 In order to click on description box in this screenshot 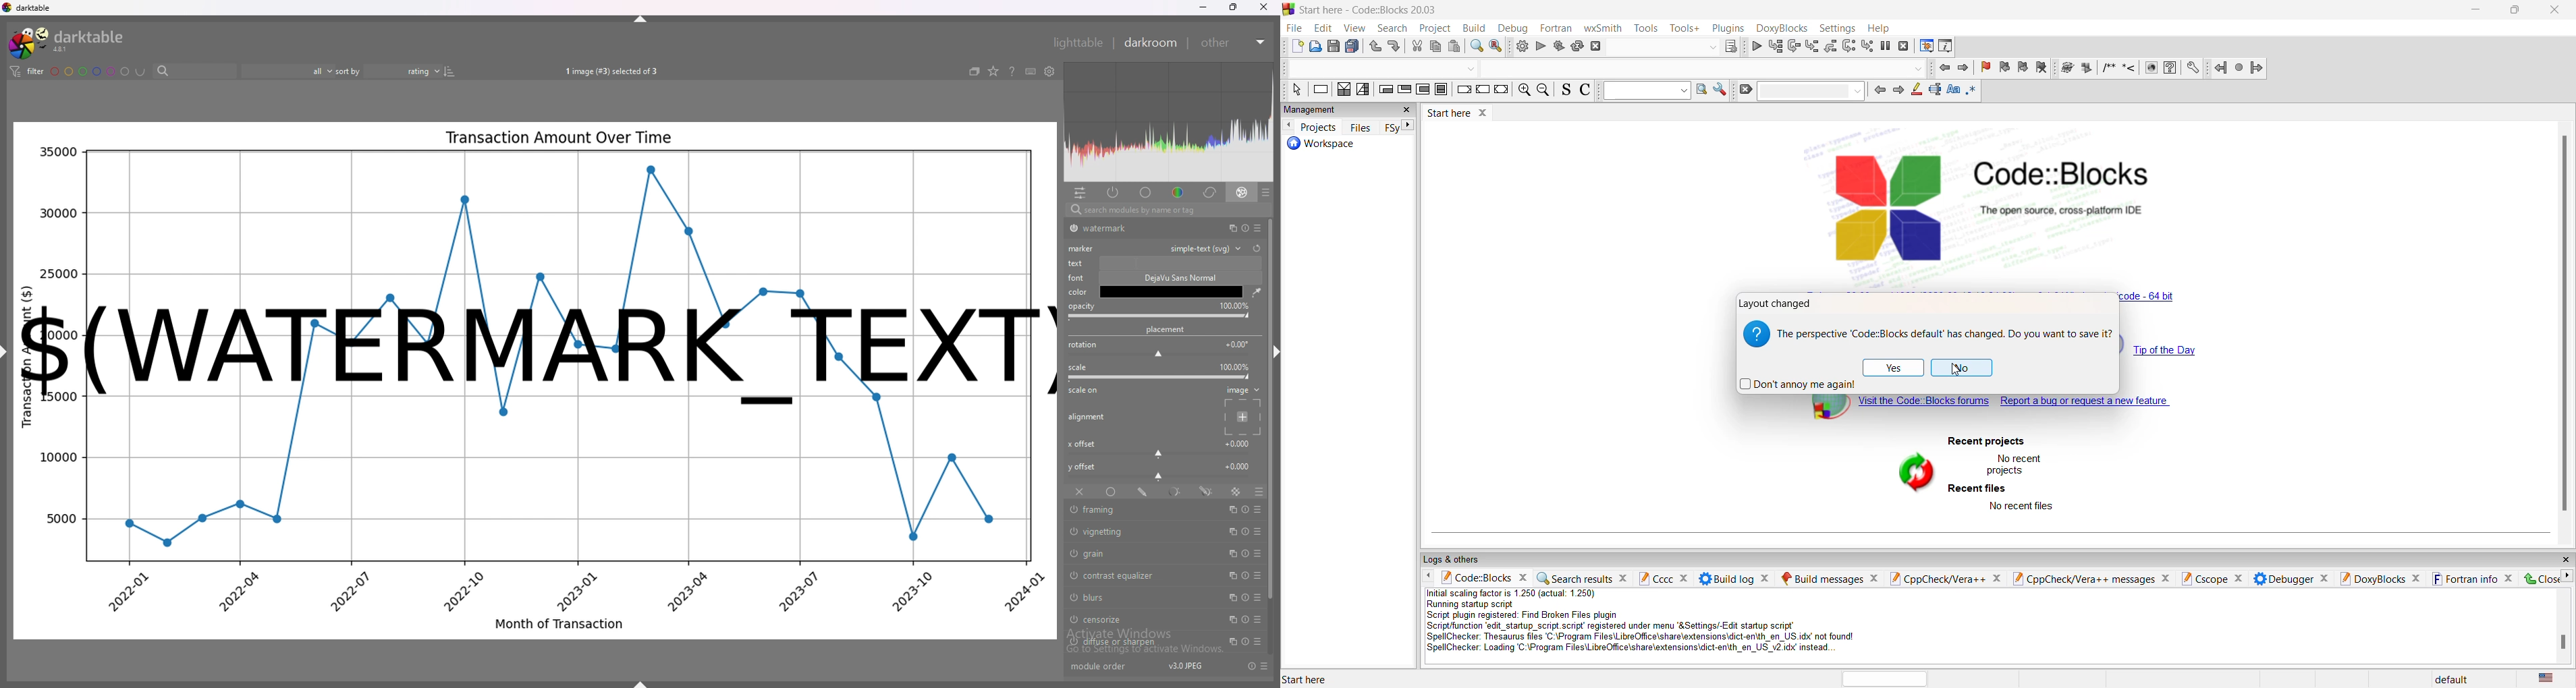, I will do `click(1173, 285)`.